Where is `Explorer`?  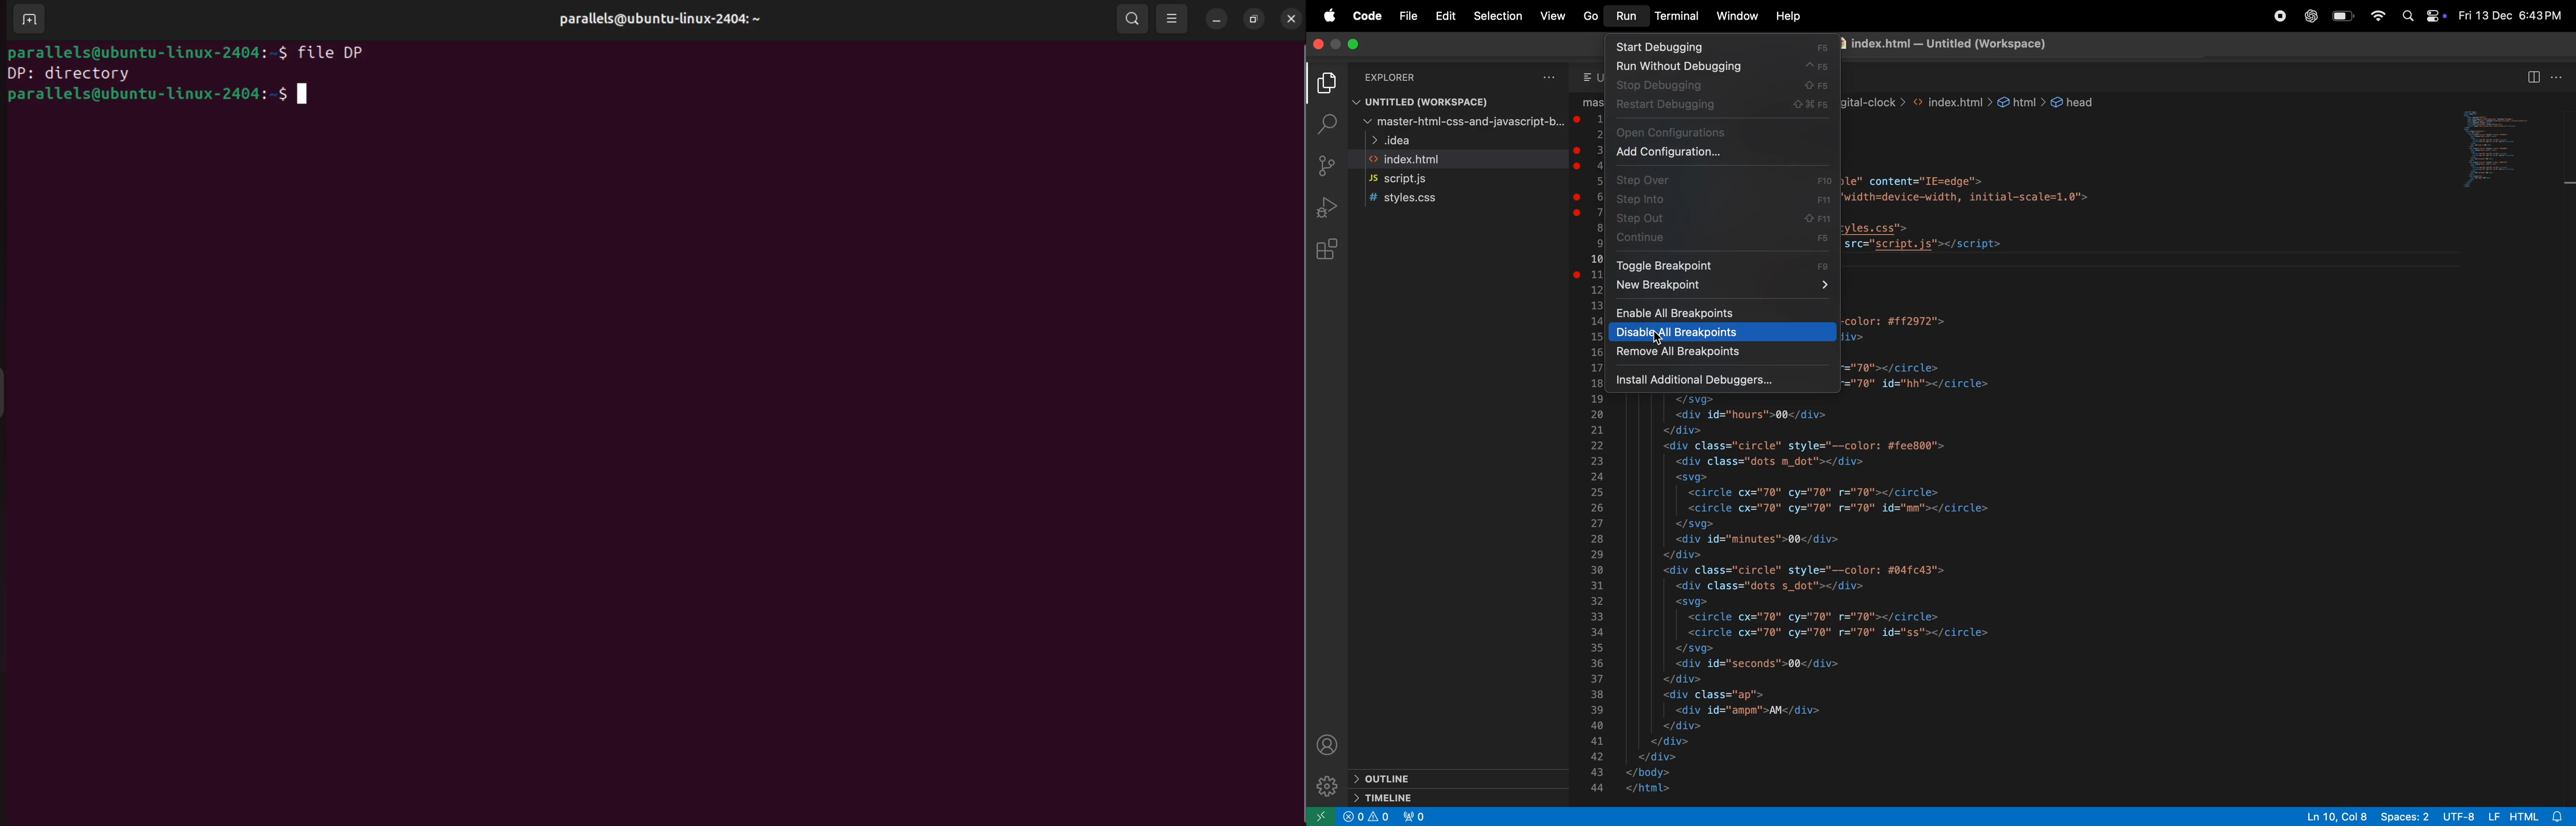
Explorer is located at coordinates (1395, 77).